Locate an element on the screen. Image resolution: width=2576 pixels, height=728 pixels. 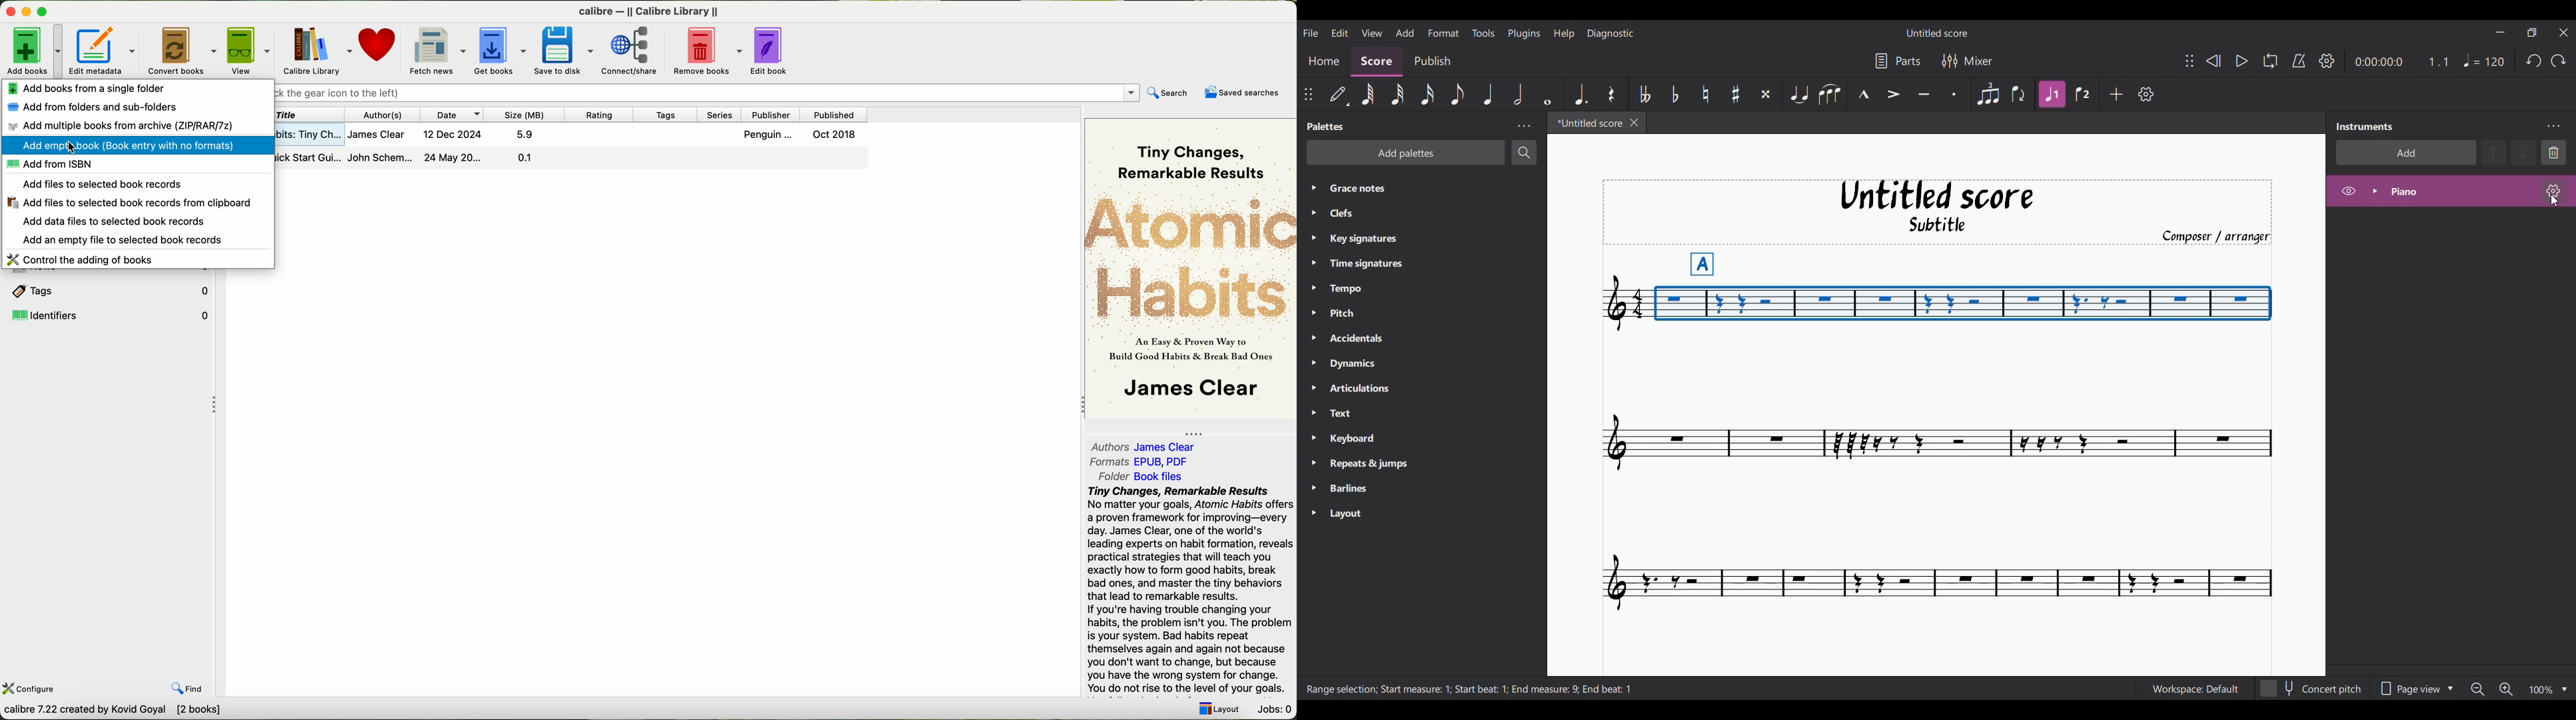
Description of current selection is located at coordinates (1472, 689).